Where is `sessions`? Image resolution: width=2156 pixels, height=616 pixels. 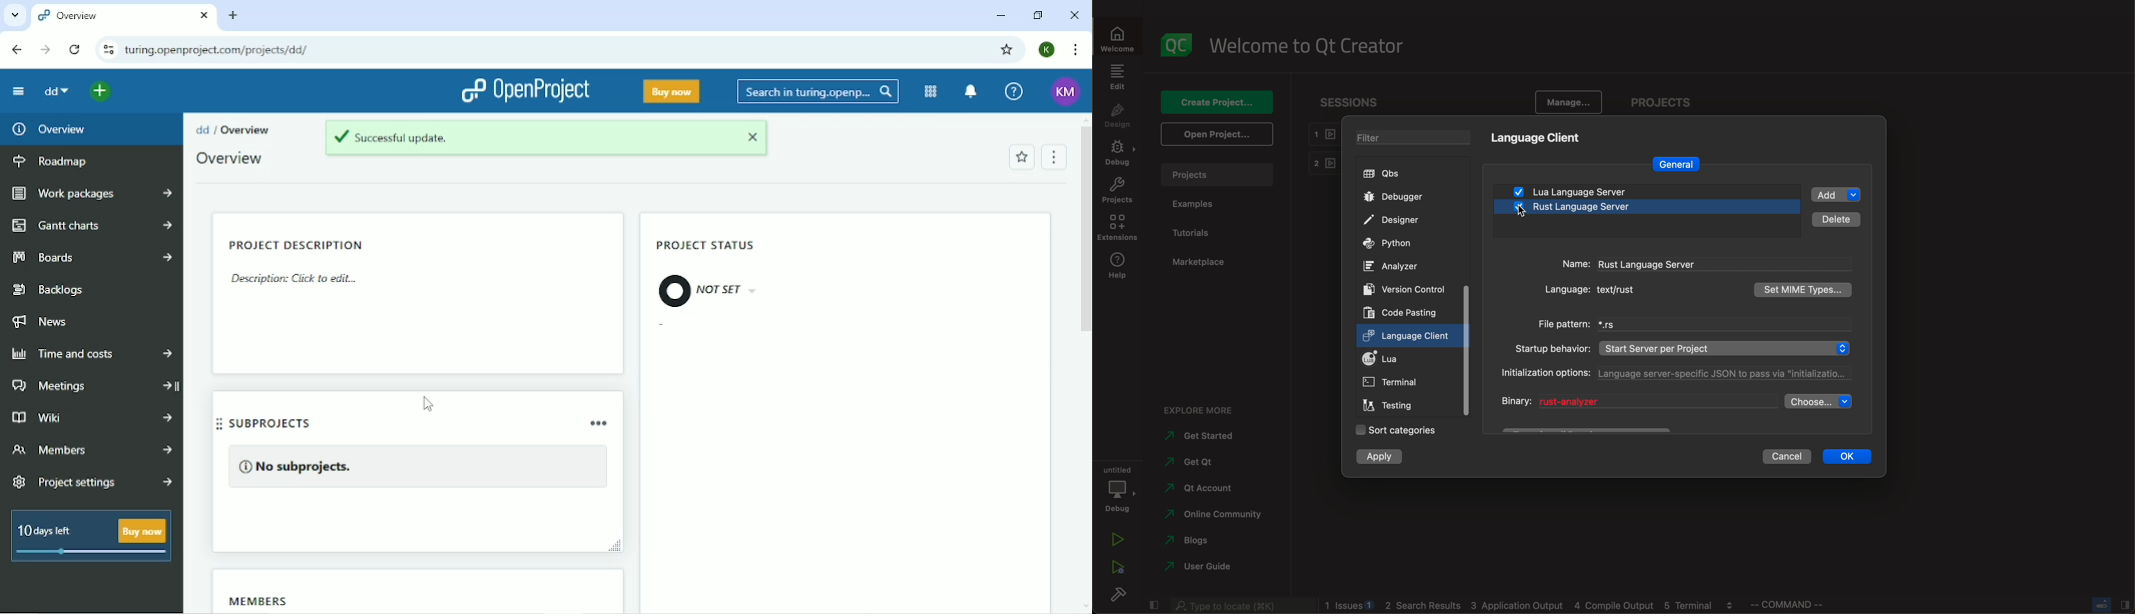 sessions is located at coordinates (1349, 105).